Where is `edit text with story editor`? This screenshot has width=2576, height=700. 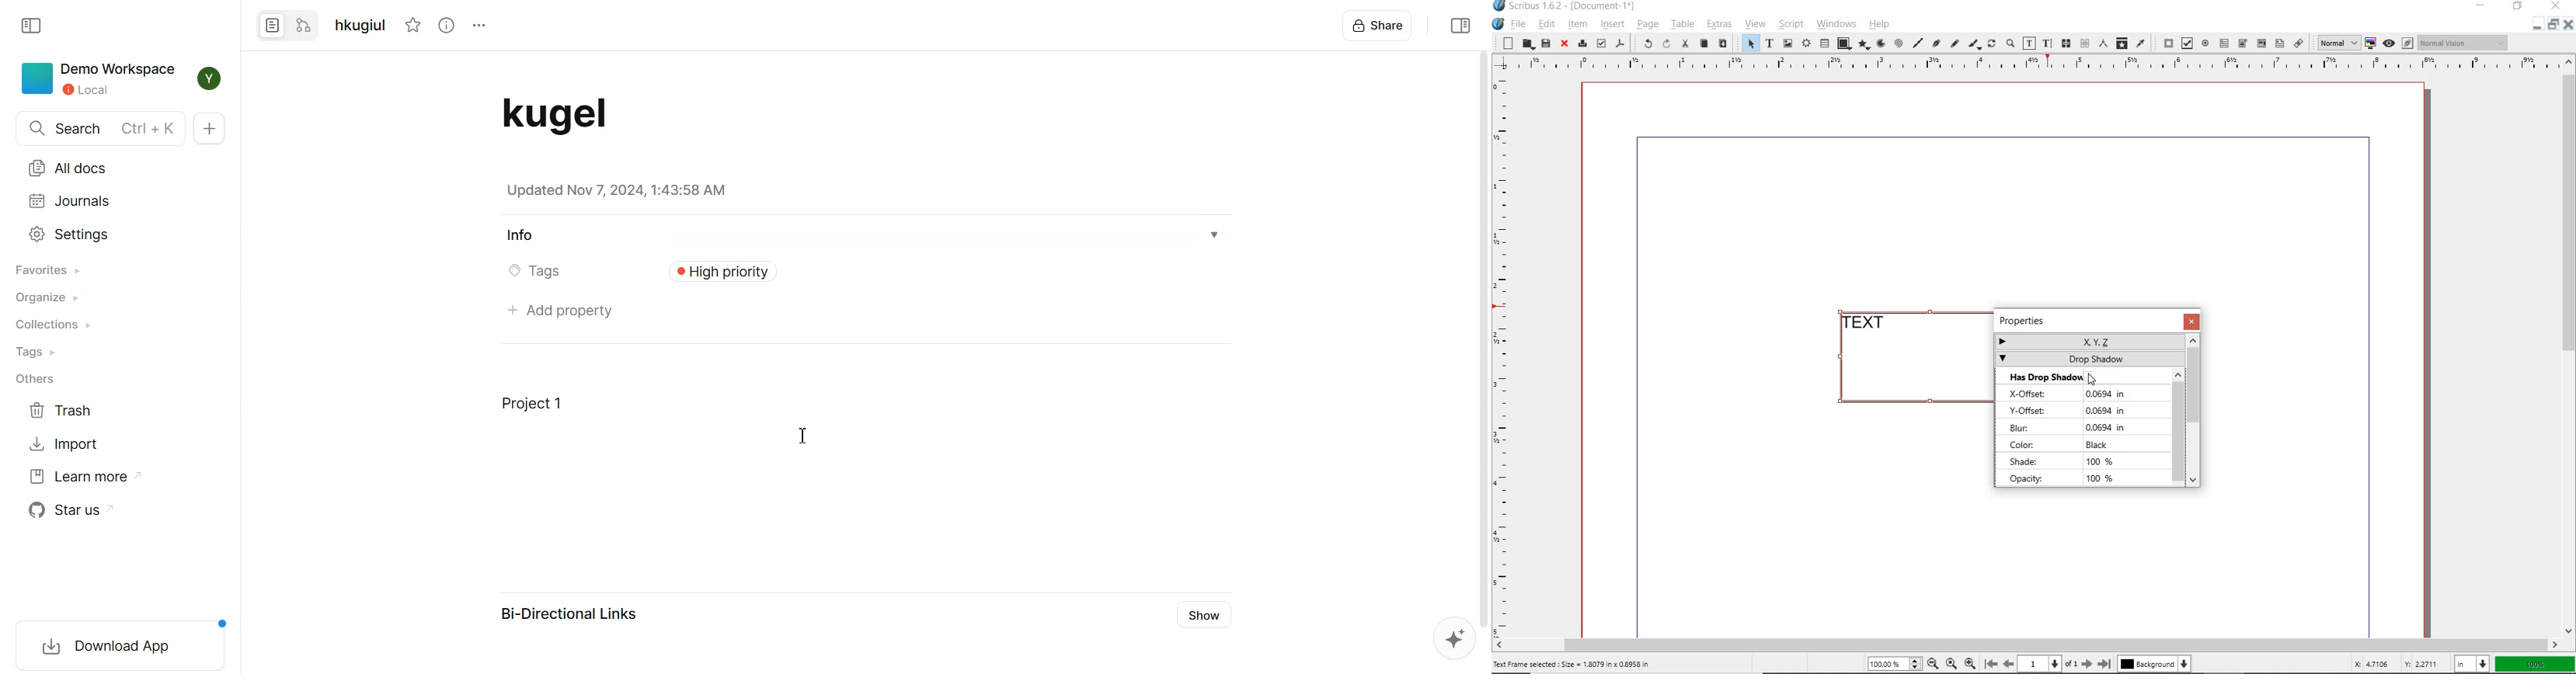 edit text with story editor is located at coordinates (2047, 44).